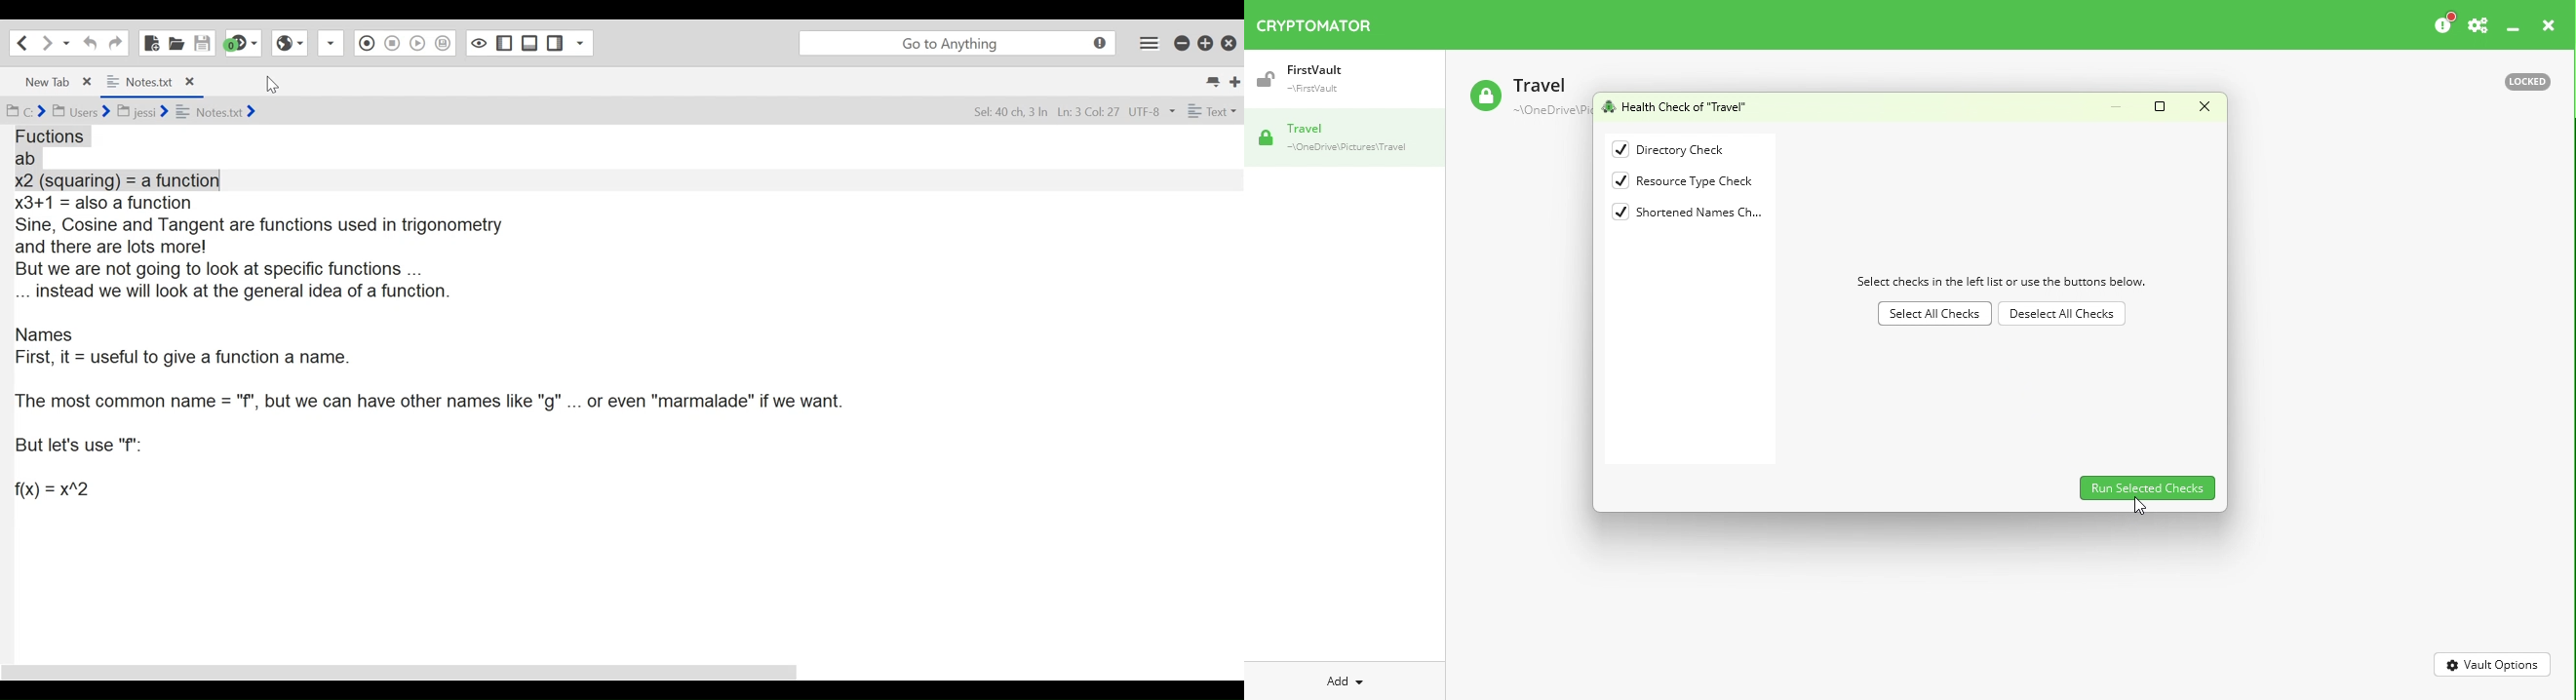 The image size is (2576, 700). I want to click on Close, so click(1228, 42).